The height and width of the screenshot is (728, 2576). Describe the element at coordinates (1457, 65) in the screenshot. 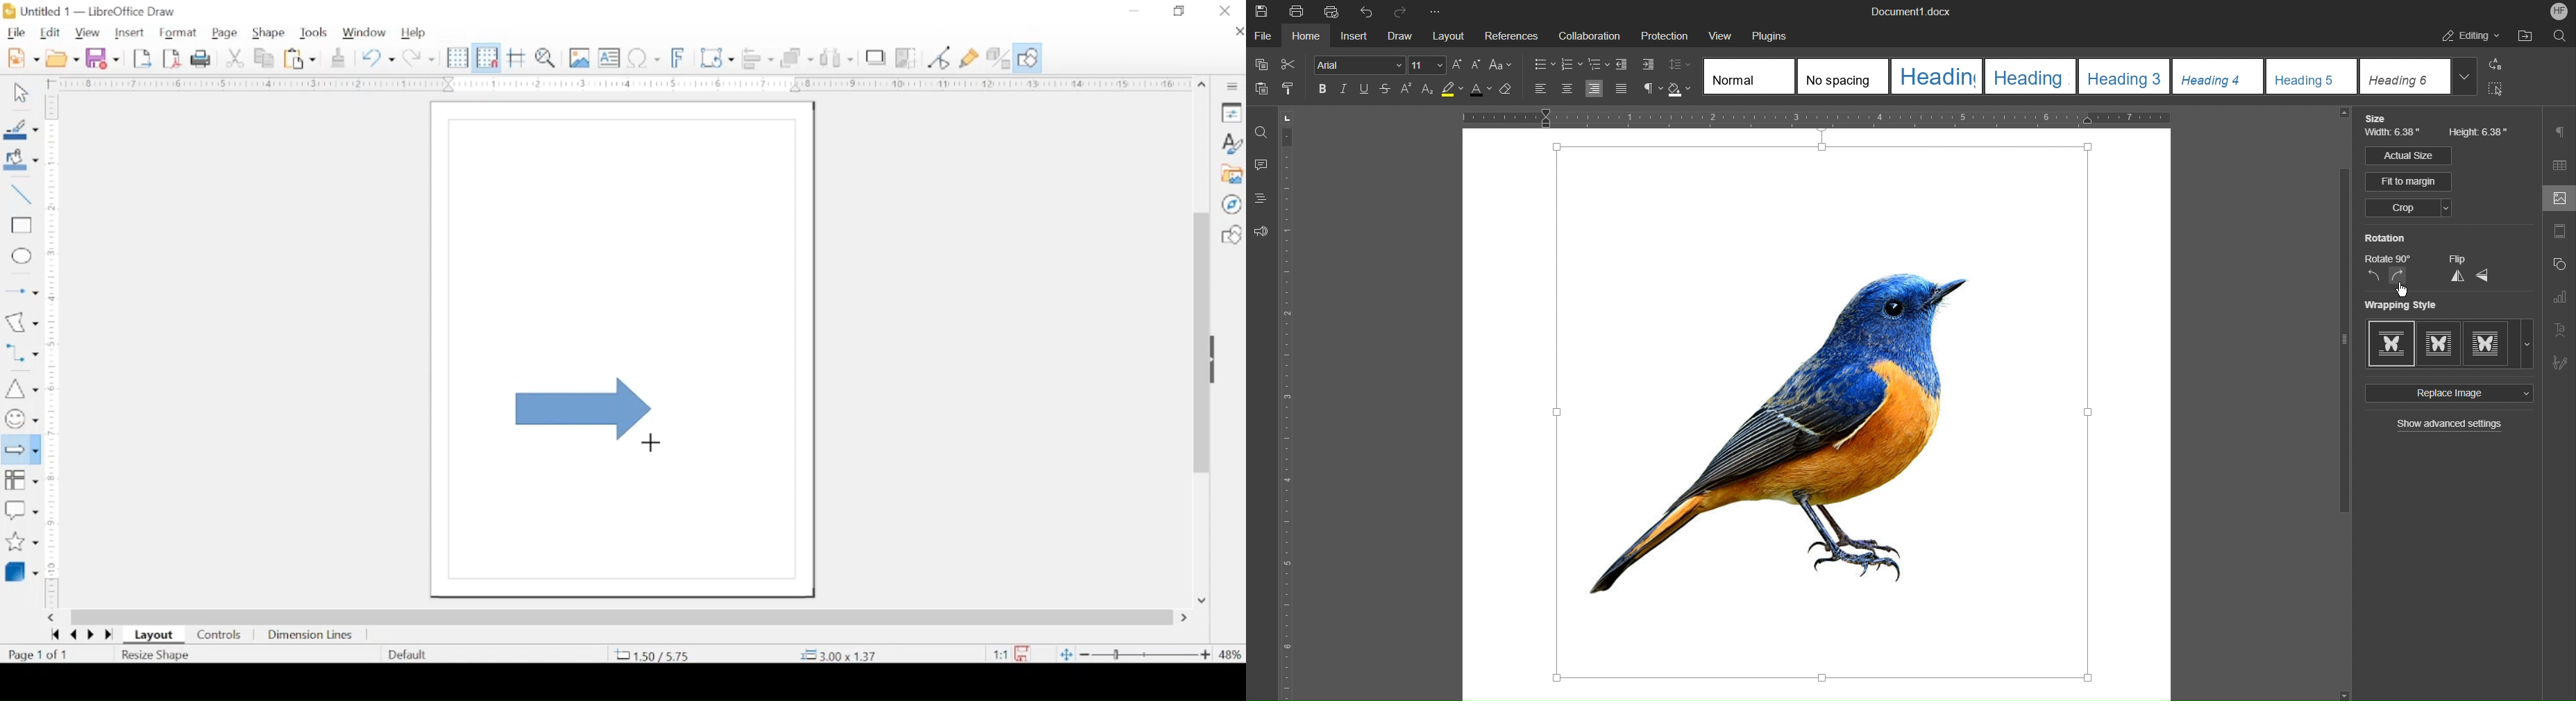

I see `Increase Font Size` at that location.